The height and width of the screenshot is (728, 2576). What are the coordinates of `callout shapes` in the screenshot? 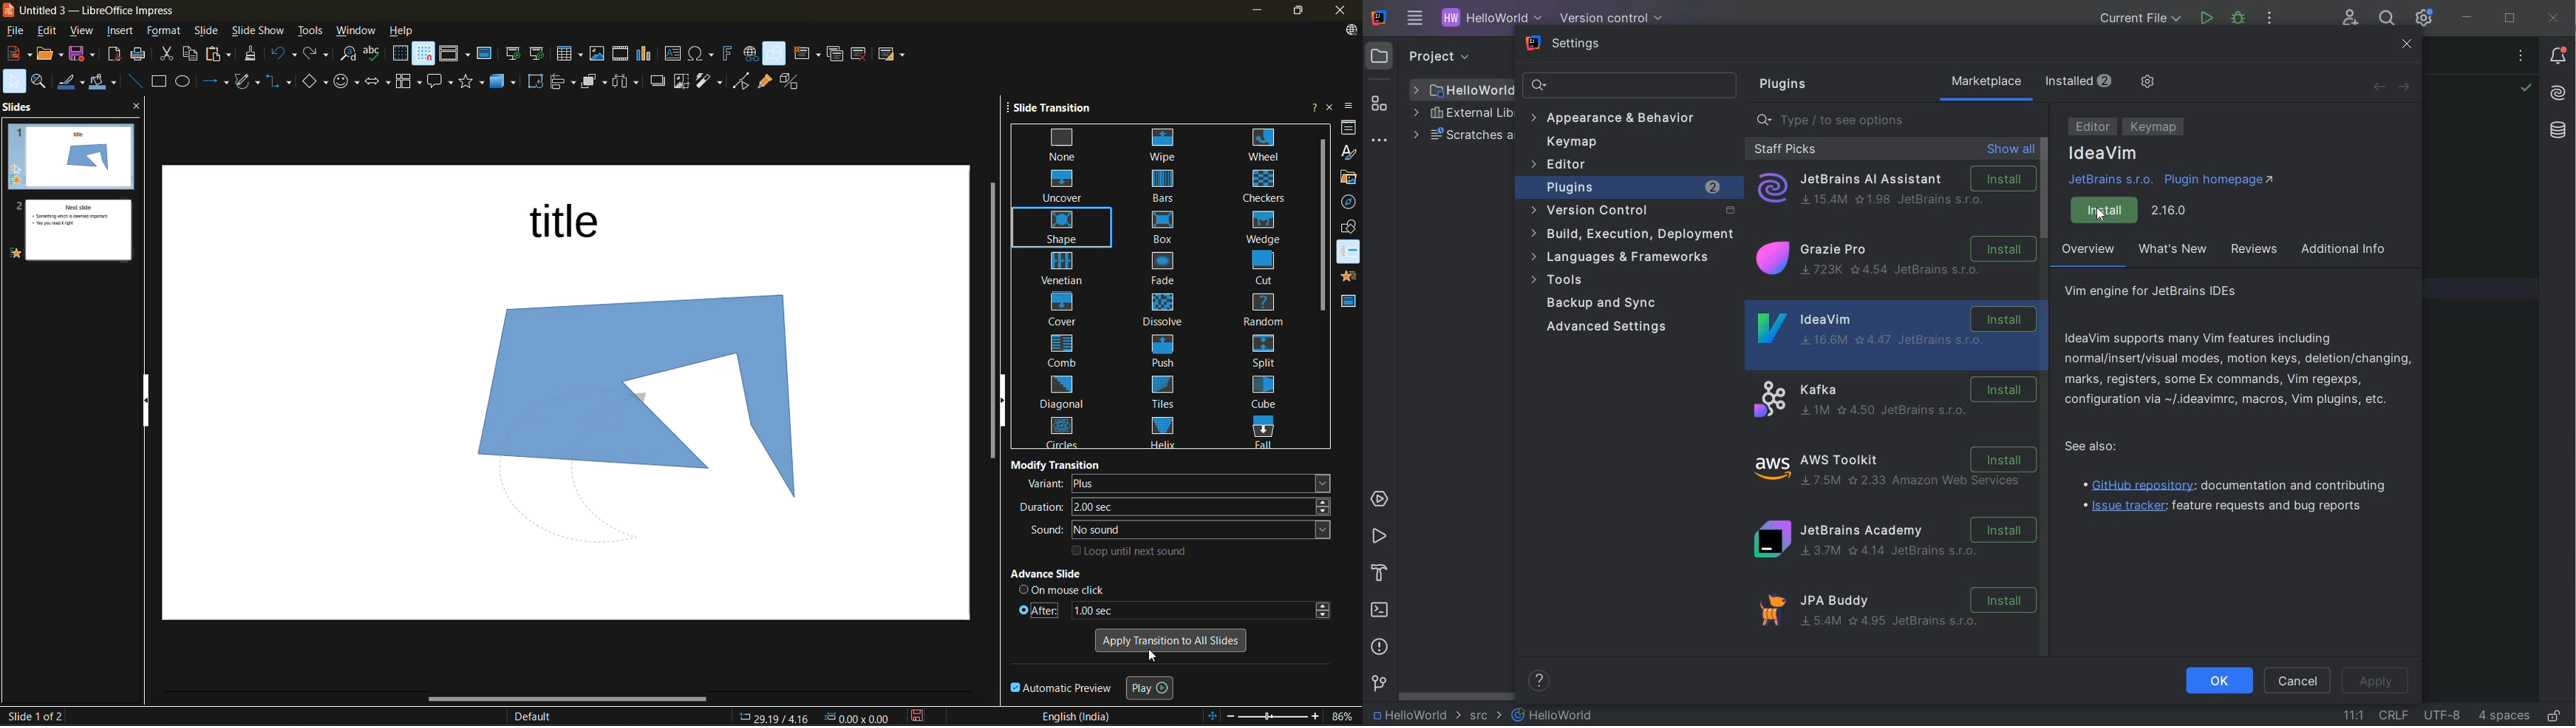 It's located at (442, 82).